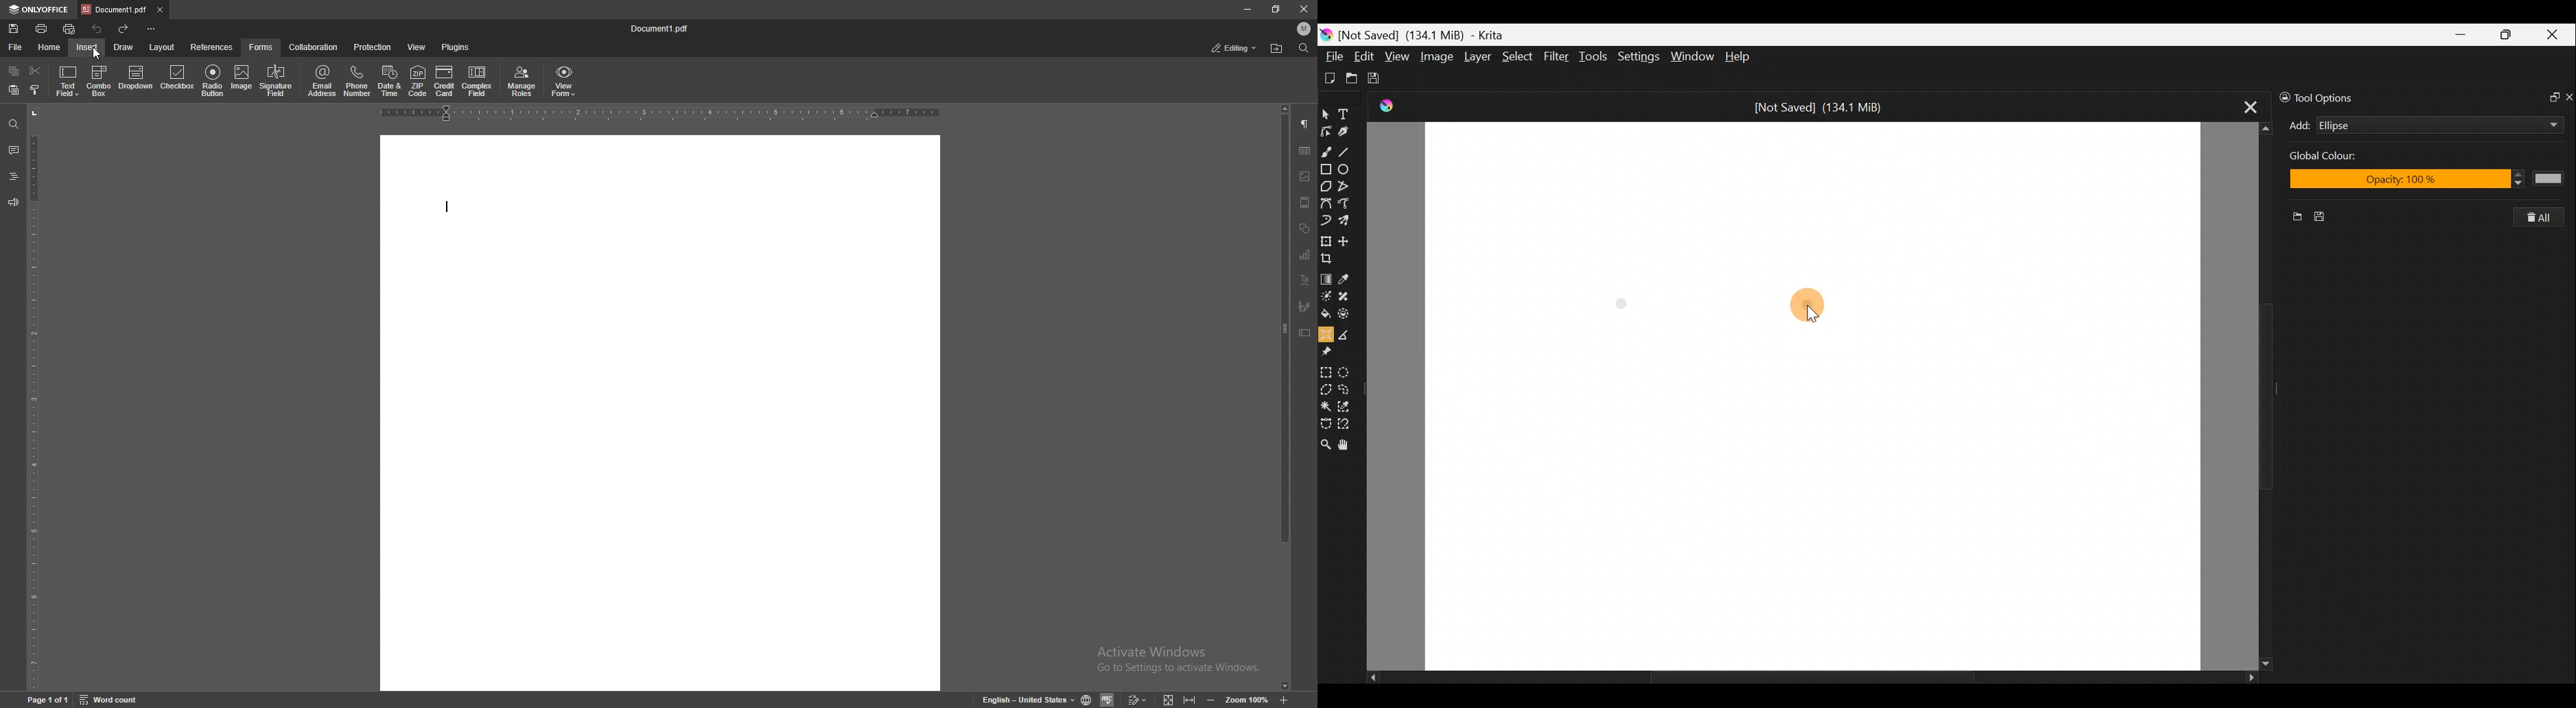  I want to click on Ellipse, so click(1349, 170).